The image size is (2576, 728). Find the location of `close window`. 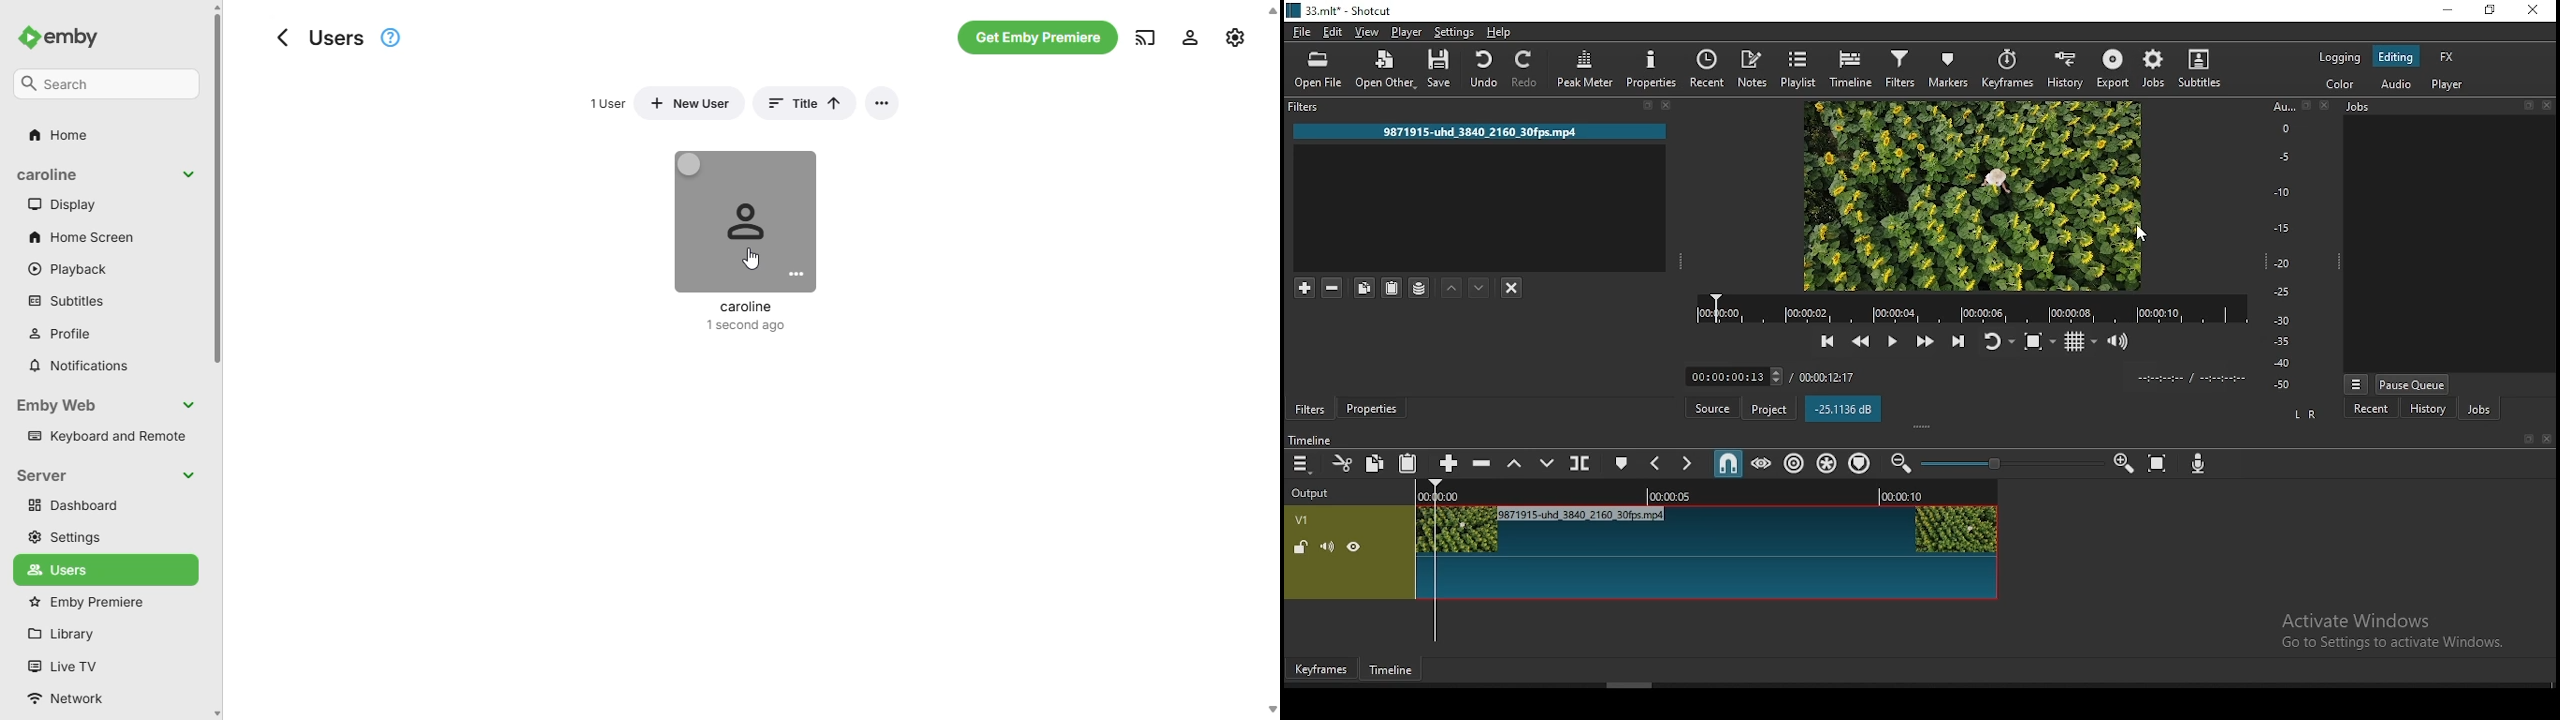

close window is located at coordinates (2535, 11).